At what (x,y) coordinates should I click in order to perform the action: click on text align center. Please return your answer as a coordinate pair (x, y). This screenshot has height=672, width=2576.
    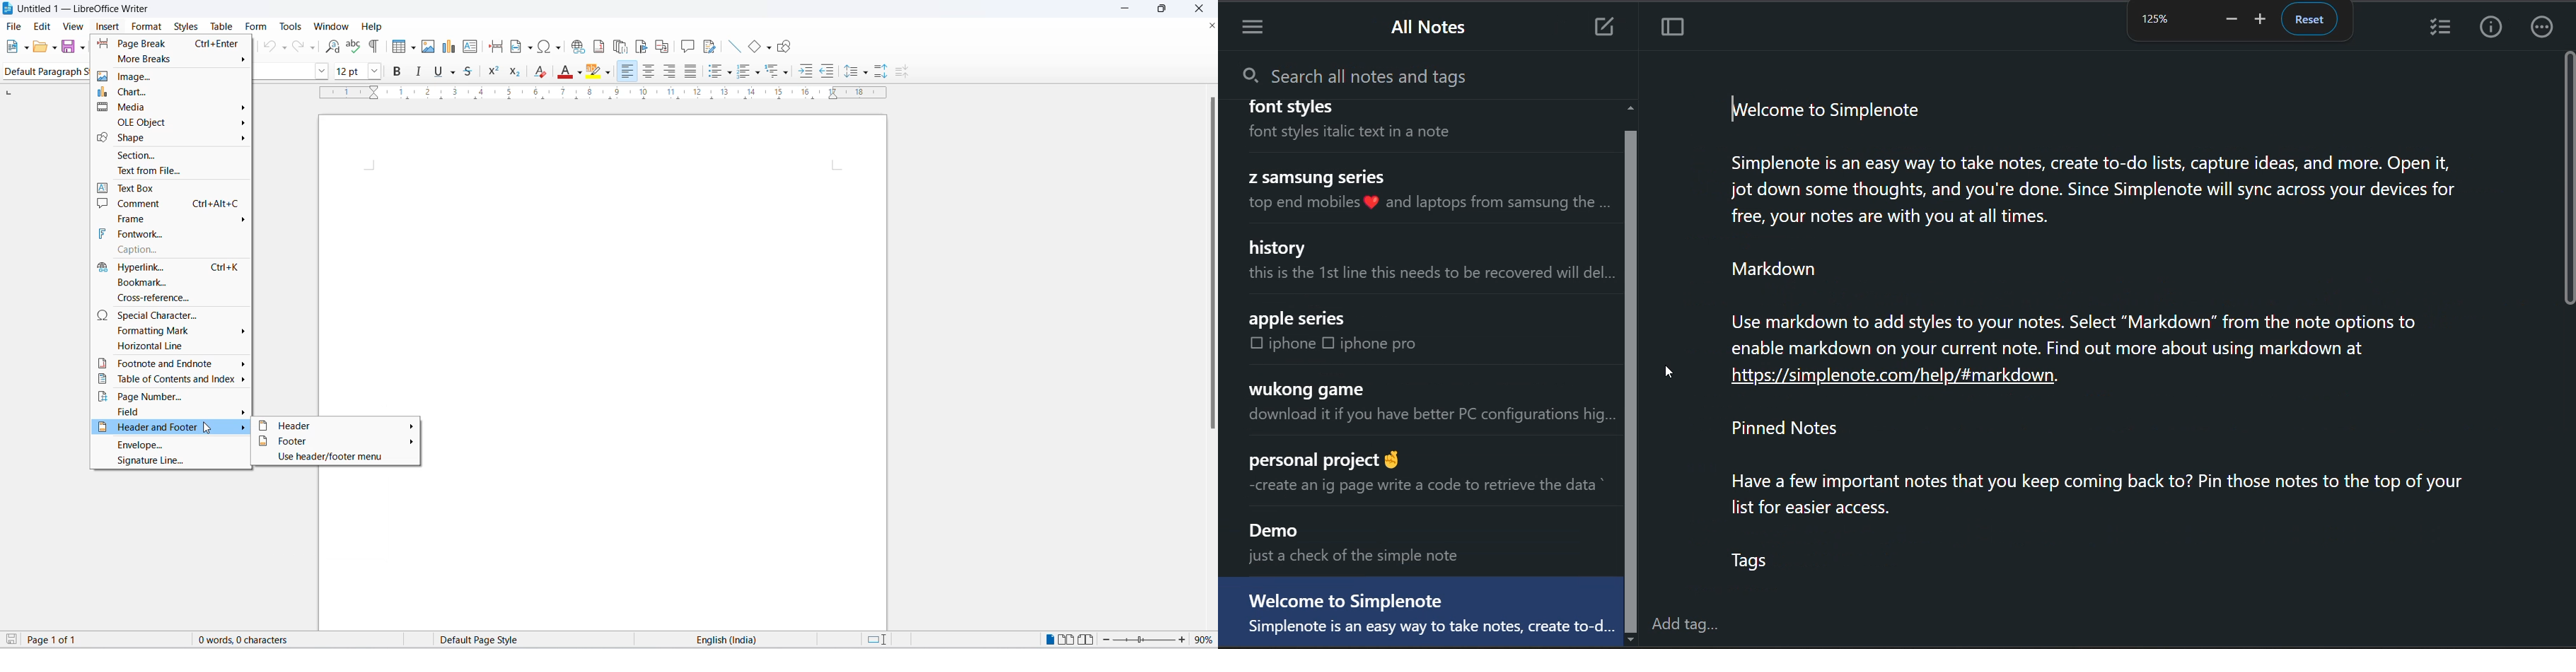
    Looking at the image, I should click on (652, 72).